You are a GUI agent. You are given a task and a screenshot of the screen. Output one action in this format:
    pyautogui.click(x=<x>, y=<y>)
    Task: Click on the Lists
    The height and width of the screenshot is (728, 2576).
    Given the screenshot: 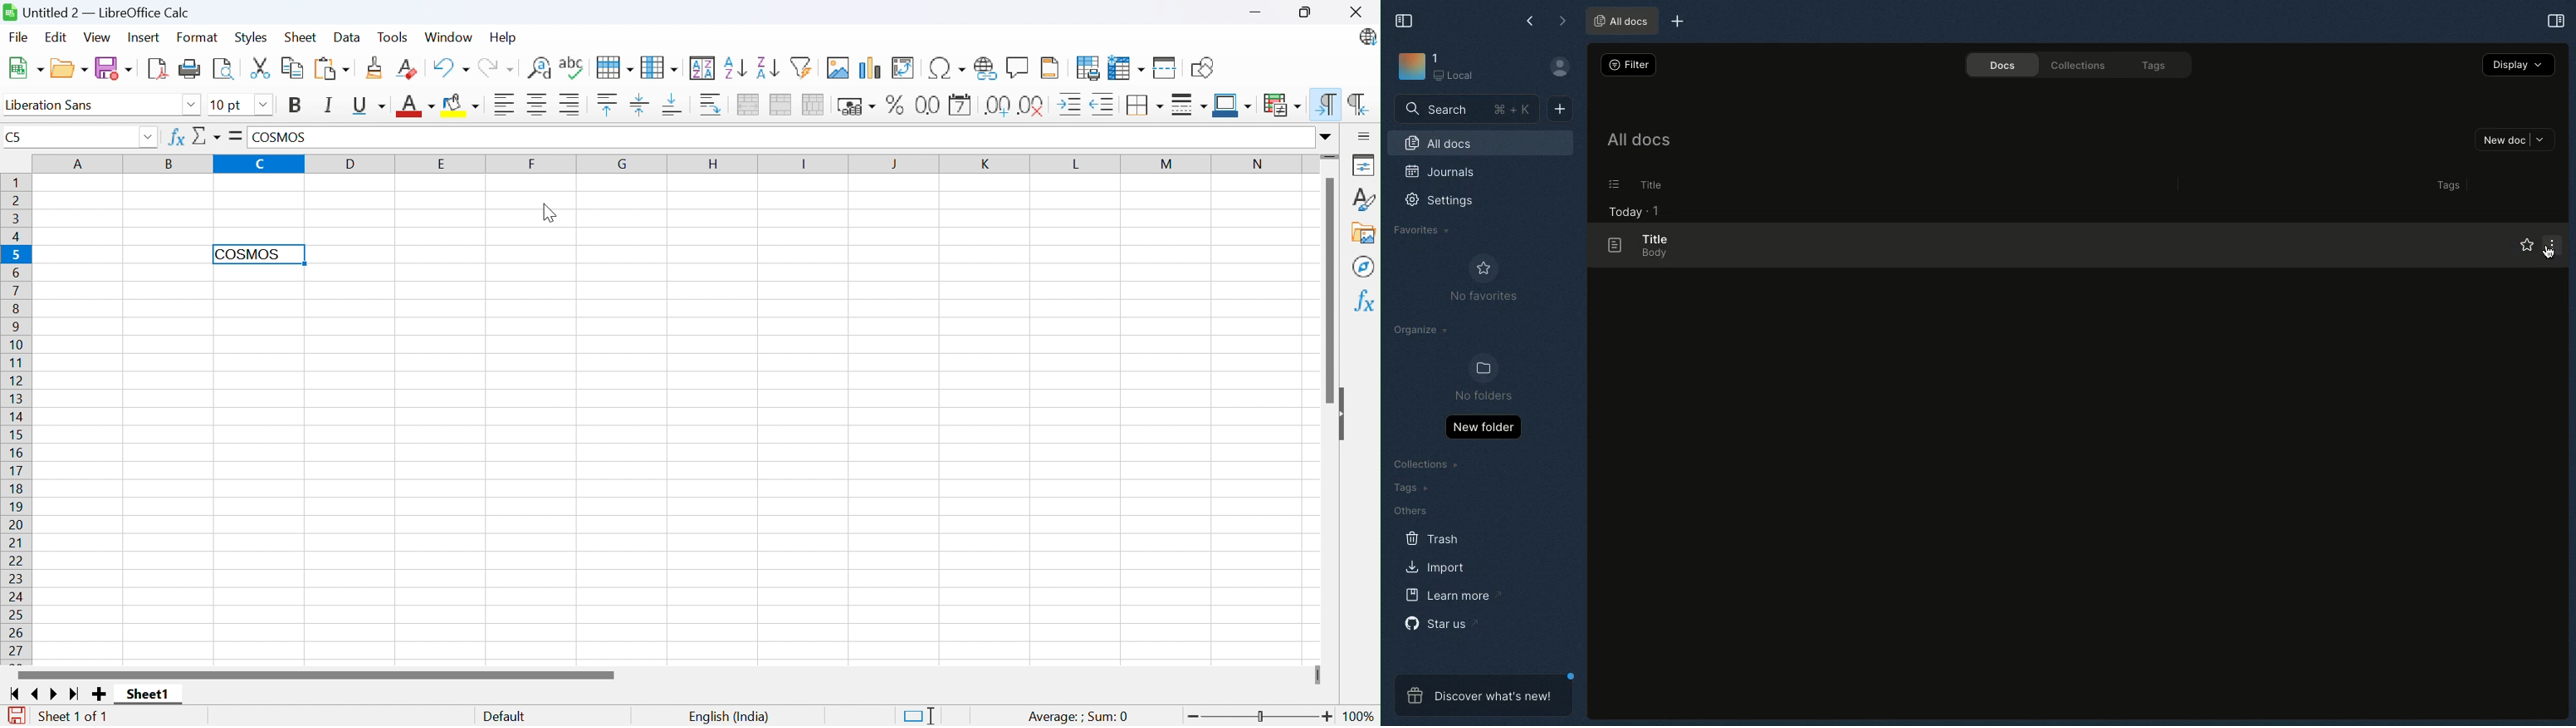 What is the action you would take?
    pyautogui.click(x=1609, y=184)
    